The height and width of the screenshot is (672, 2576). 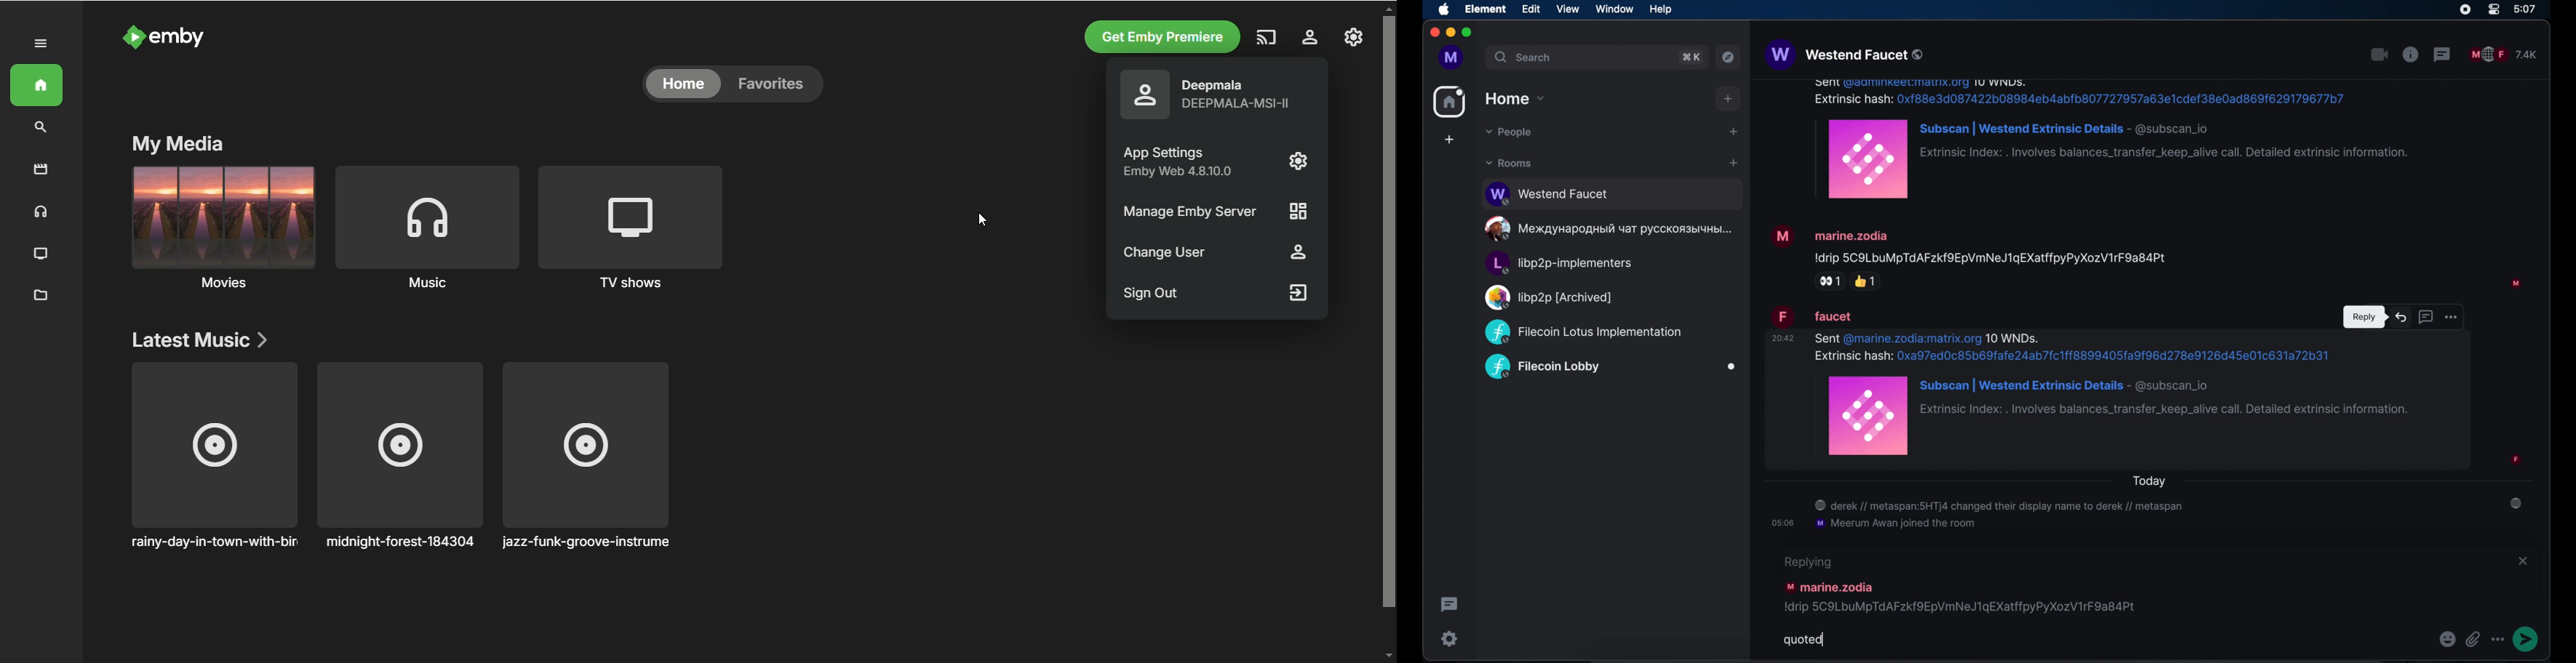 I want to click on room notifications, so click(x=2152, y=516).